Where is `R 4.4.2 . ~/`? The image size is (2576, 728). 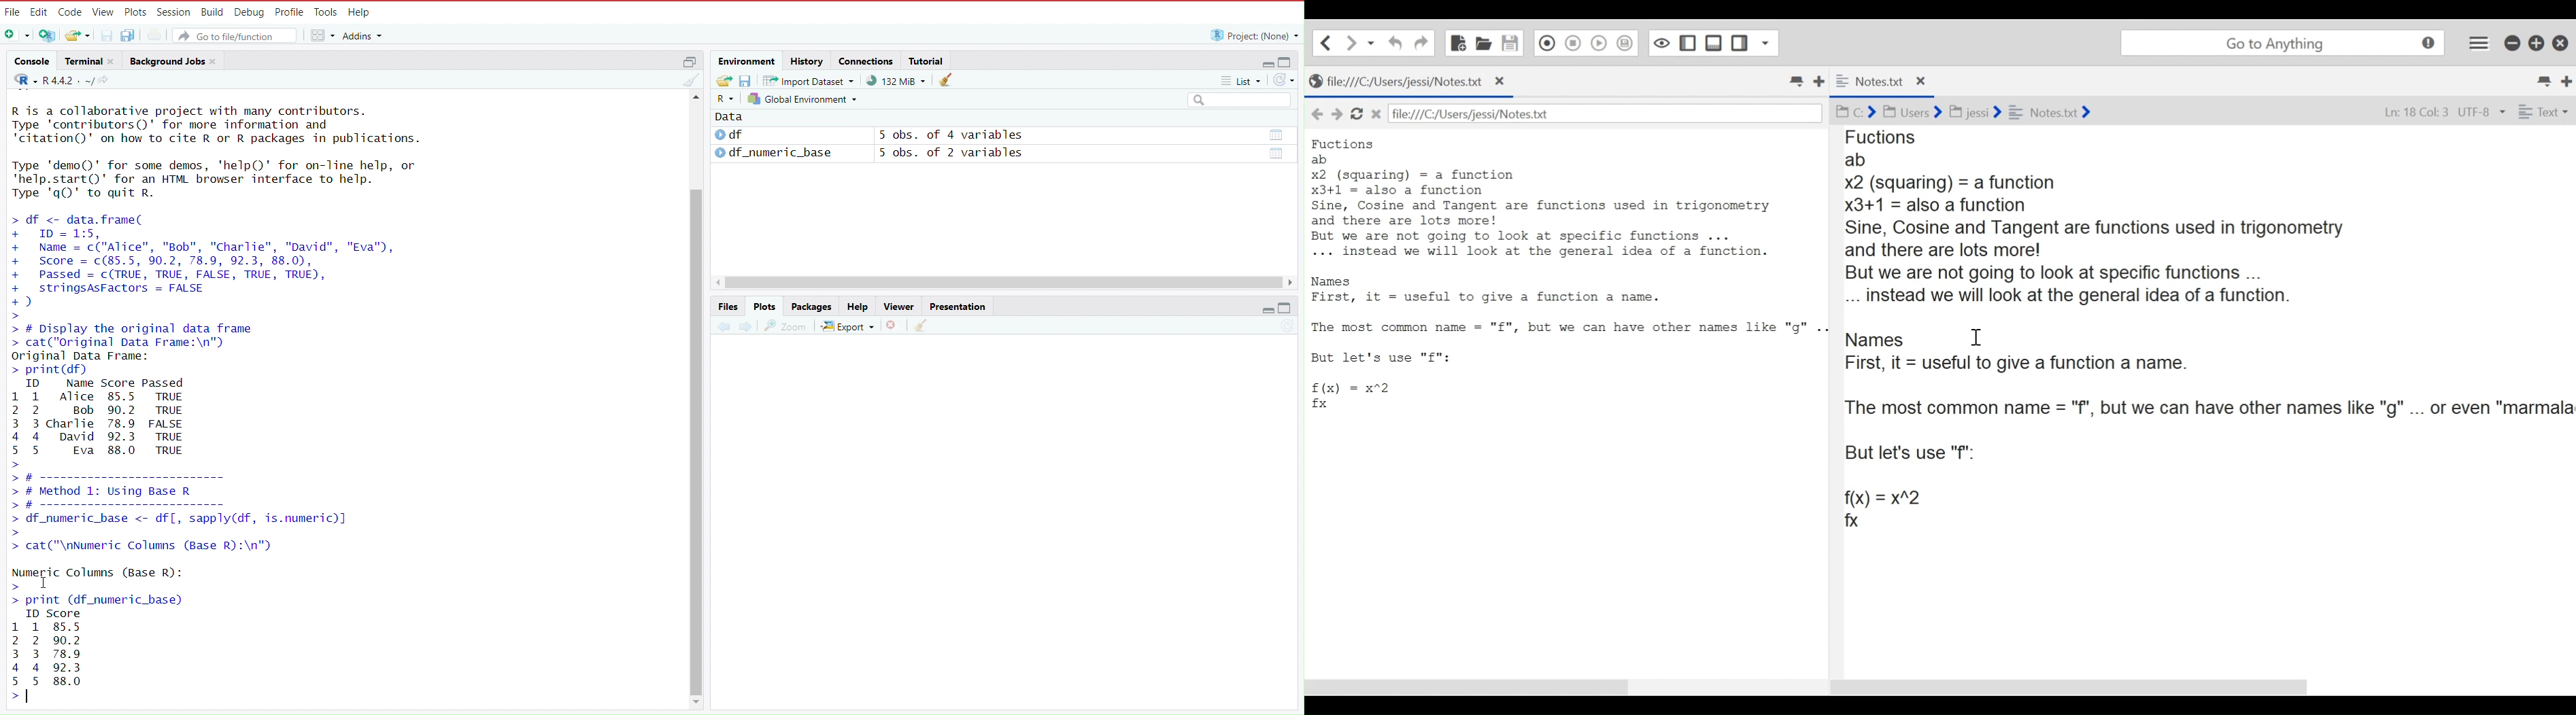 R 4.4.2 . ~/ is located at coordinates (67, 80).